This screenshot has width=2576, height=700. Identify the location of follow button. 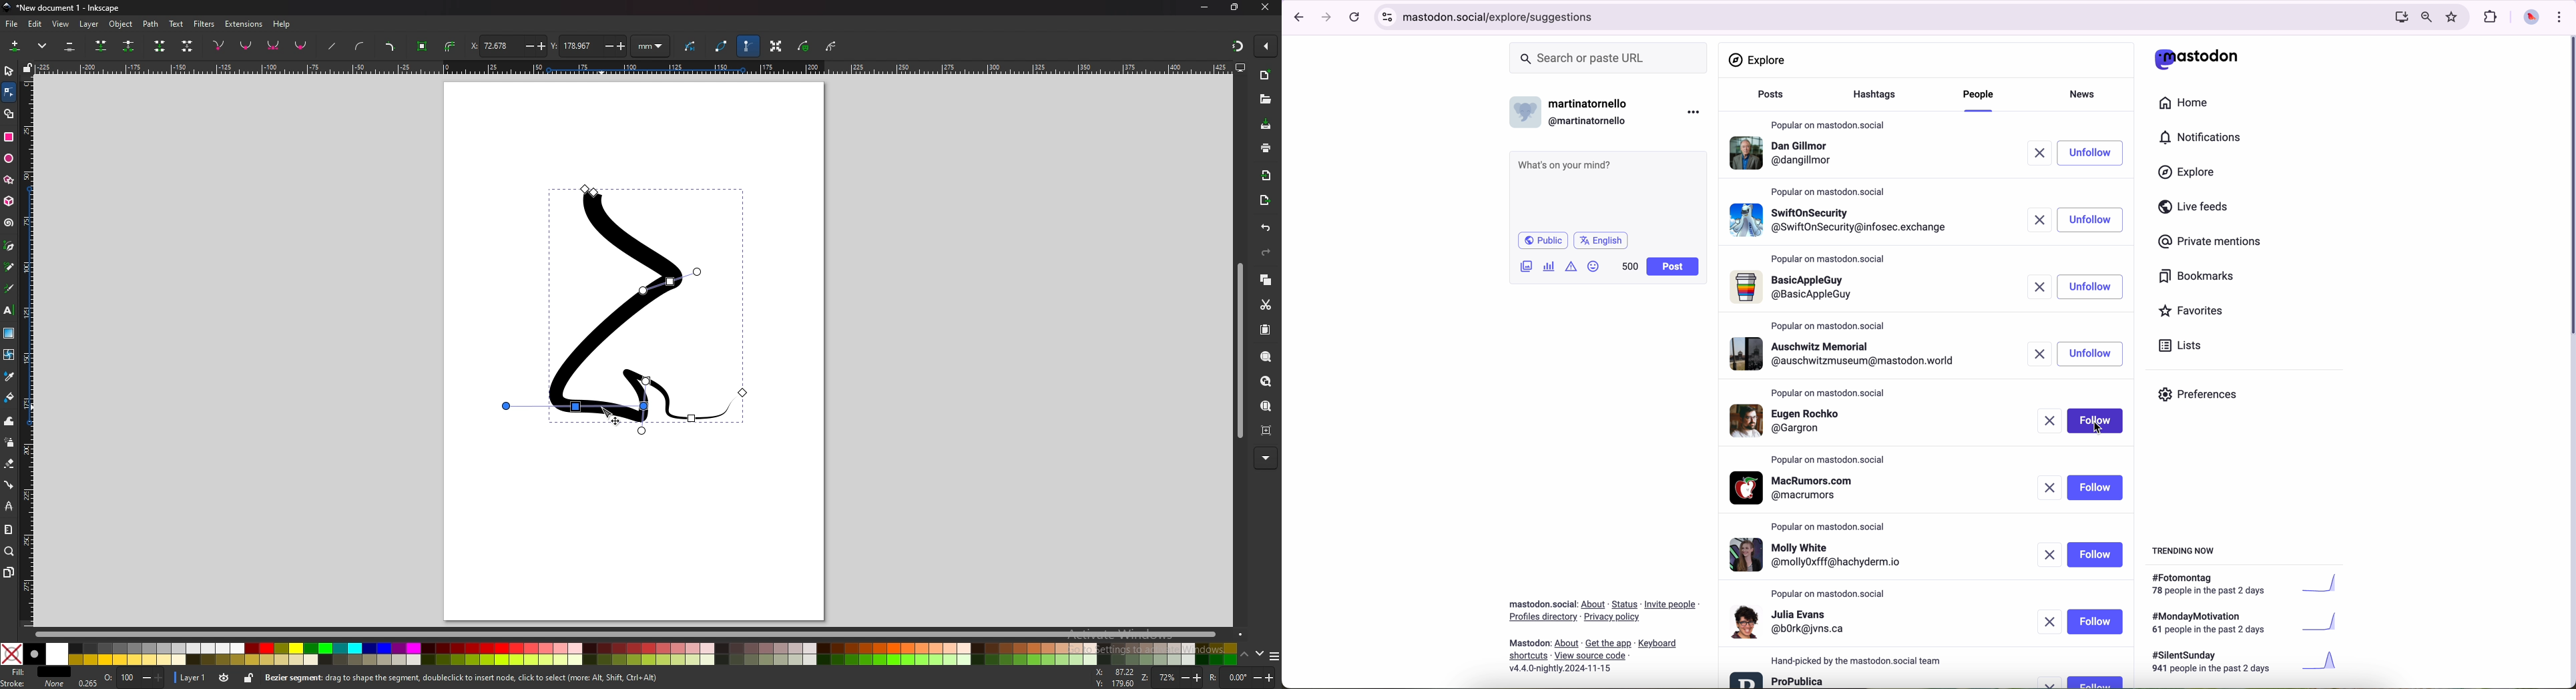
(2096, 622).